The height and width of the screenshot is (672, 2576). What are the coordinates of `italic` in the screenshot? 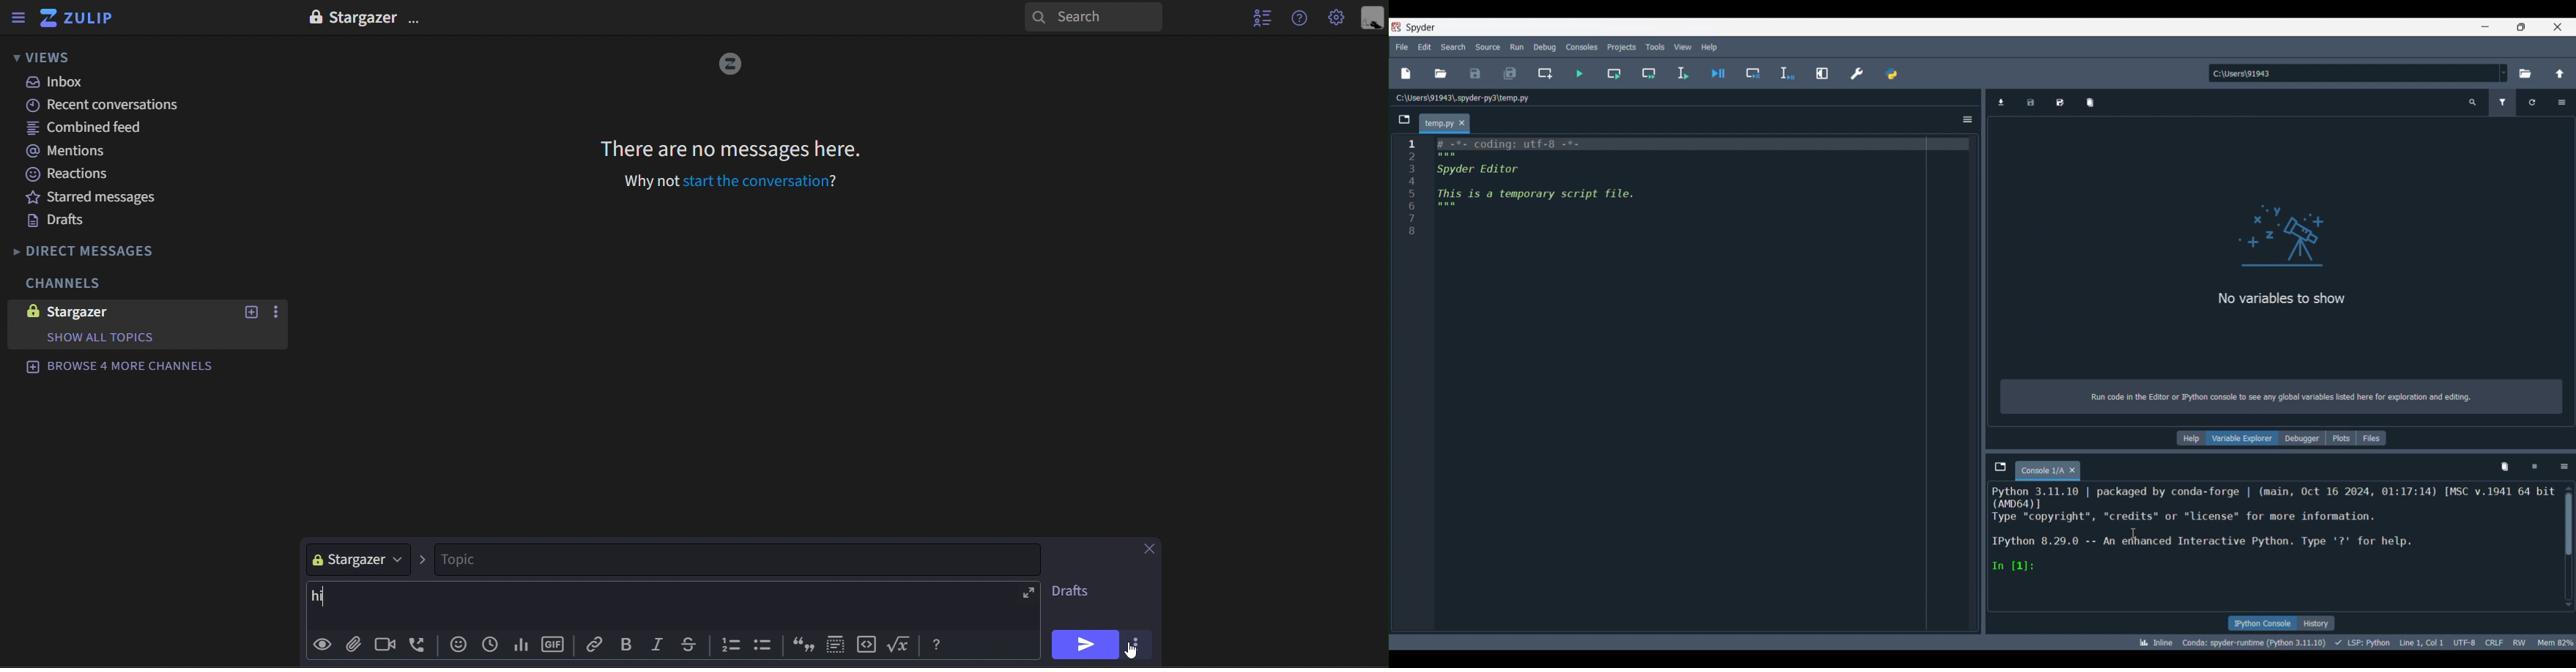 It's located at (661, 647).